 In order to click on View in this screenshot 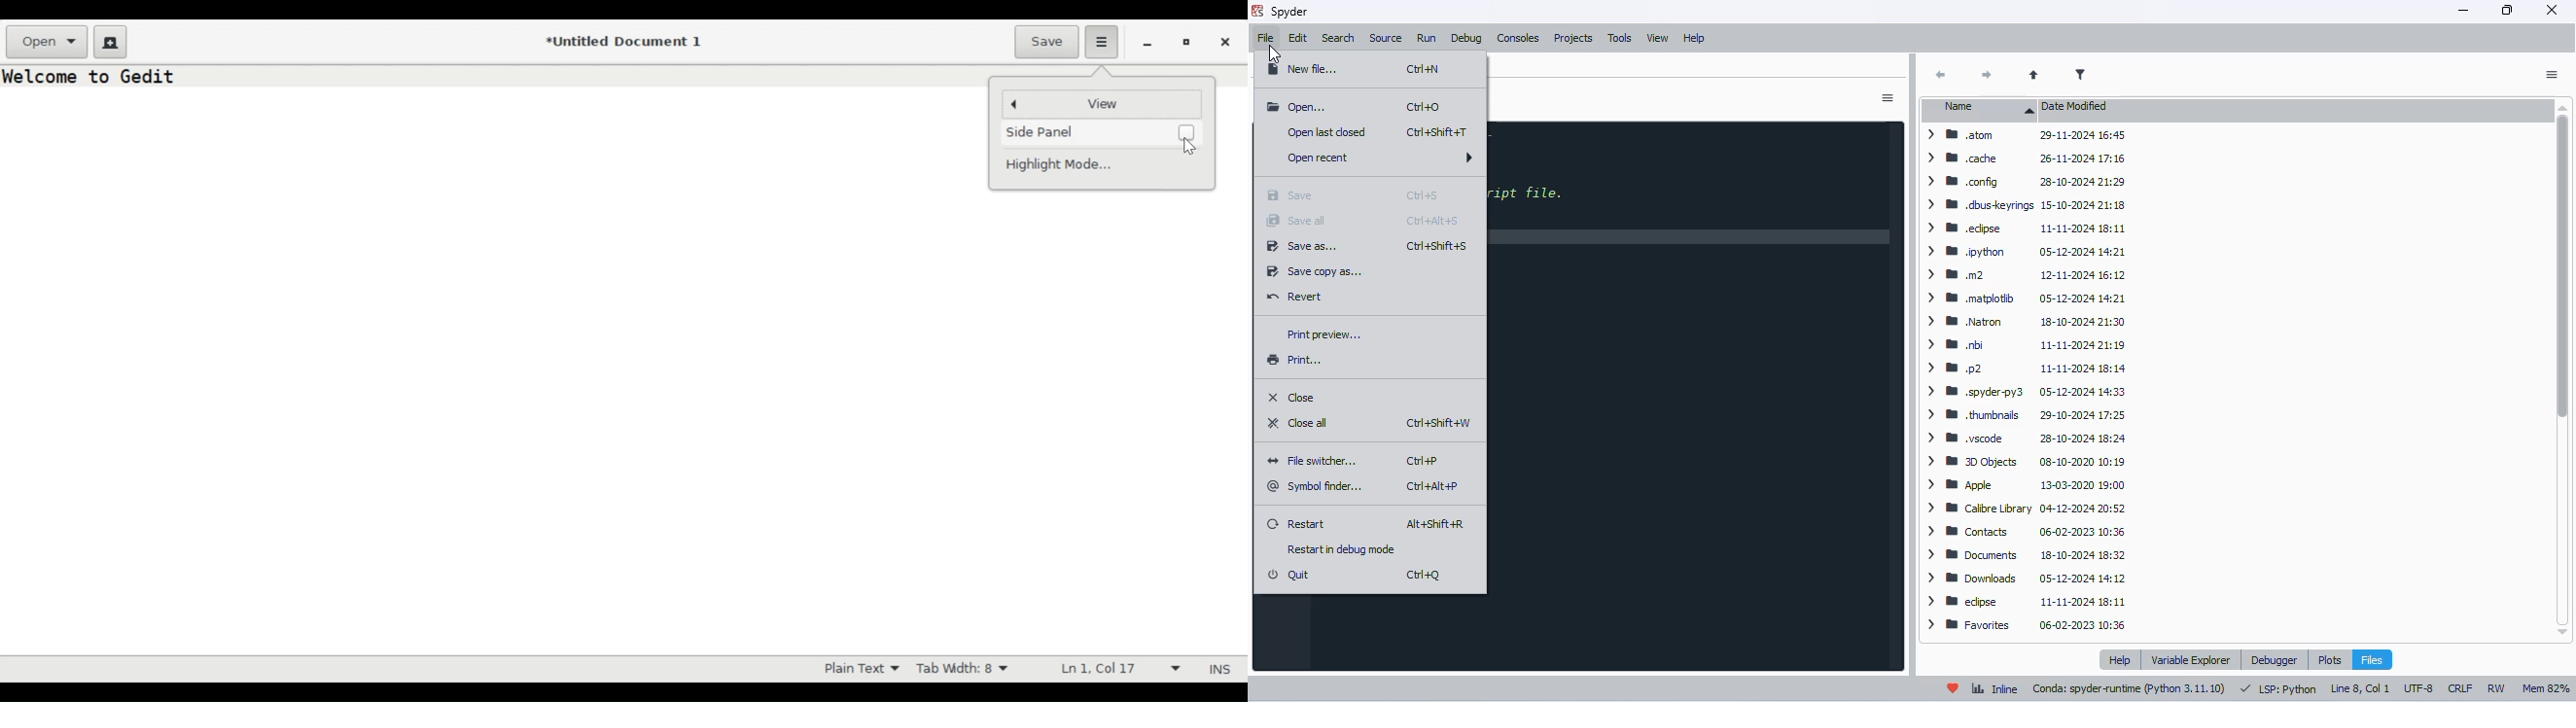, I will do `click(1101, 103)`.